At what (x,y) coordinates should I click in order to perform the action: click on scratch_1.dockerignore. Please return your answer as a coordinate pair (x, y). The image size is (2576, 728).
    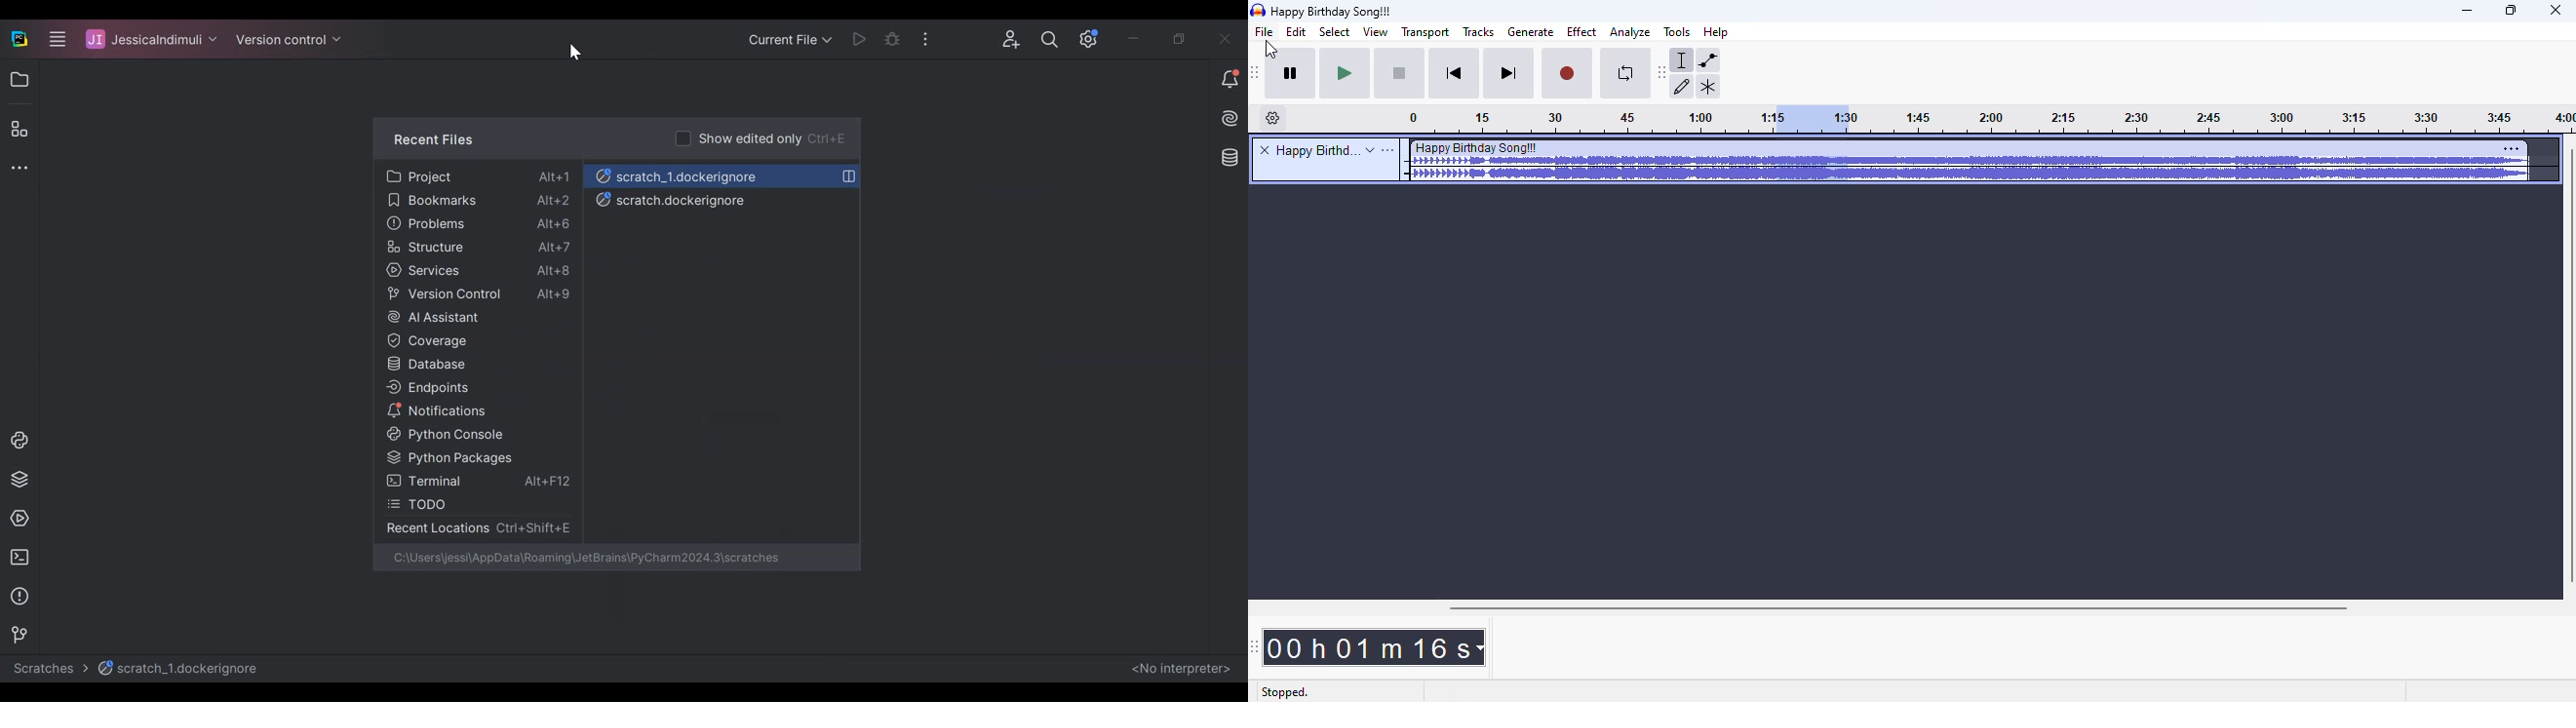
    Looking at the image, I should click on (181, 669).